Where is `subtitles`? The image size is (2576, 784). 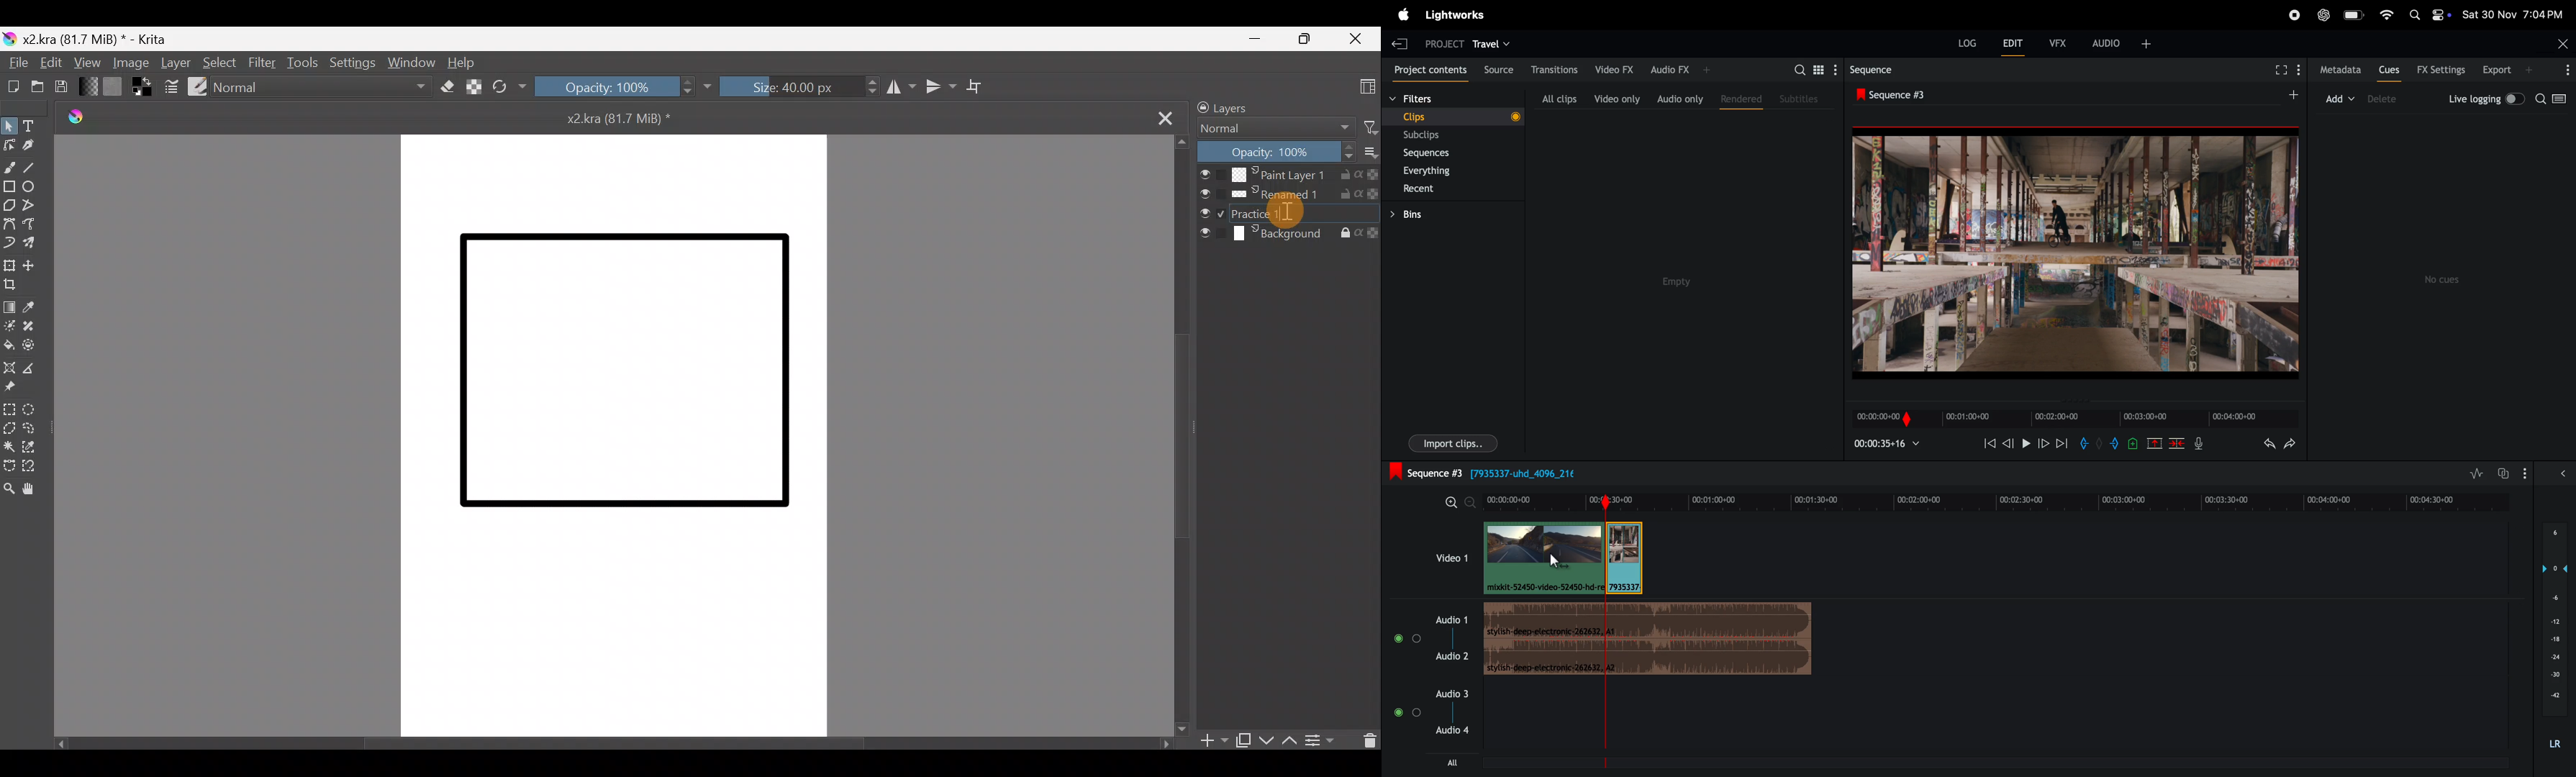
subtitles is located at coordinates (1801, 99).